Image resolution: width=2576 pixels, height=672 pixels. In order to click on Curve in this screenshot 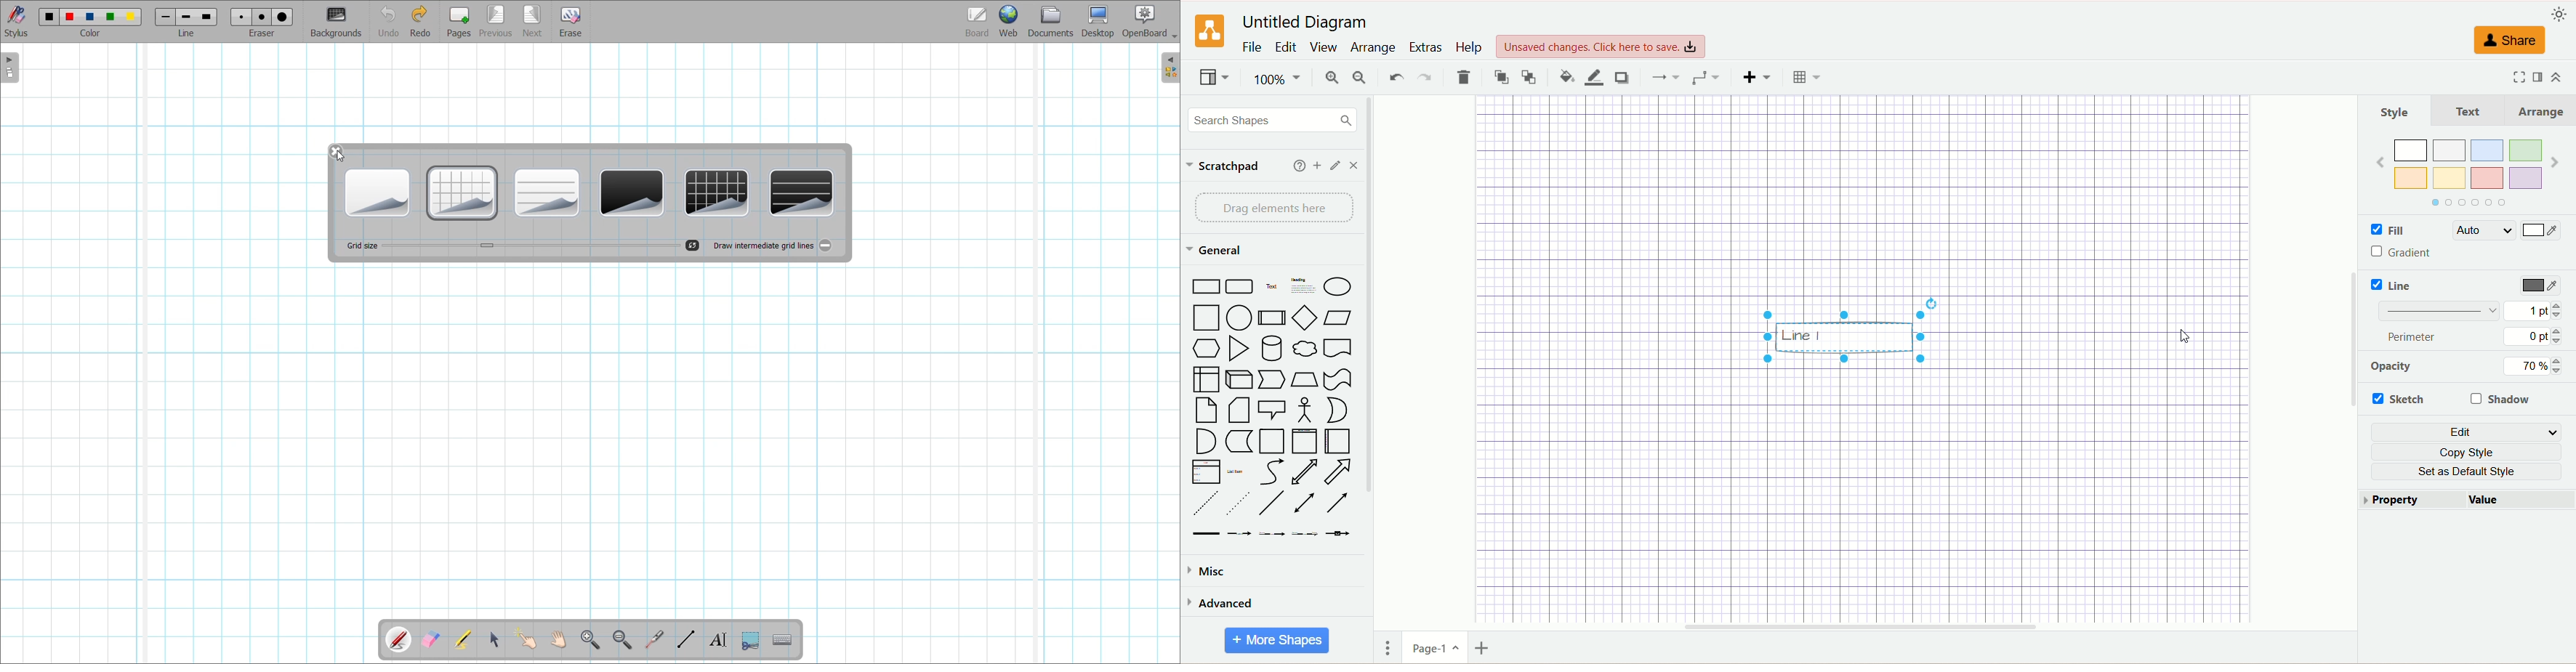, I will do `click(1271, 472)`.